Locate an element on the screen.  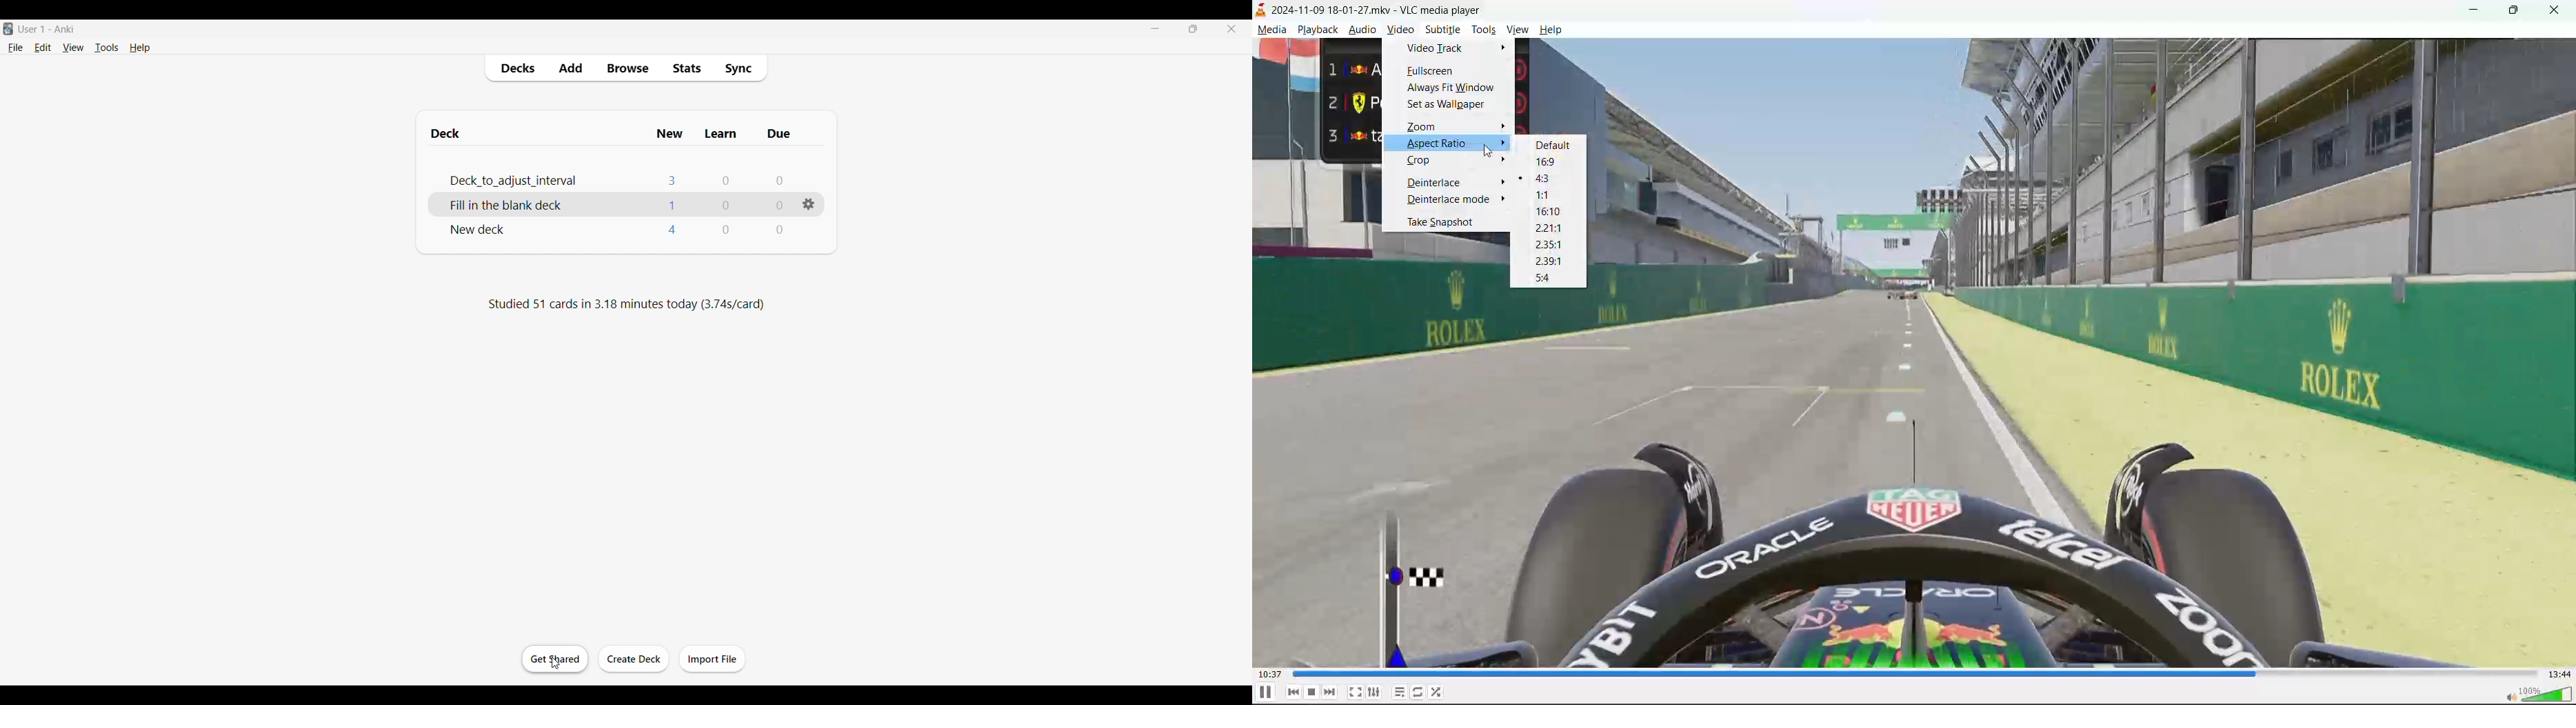
Studied 51 cards in 3.18 minutes today (3.74s/card) is located at coordinates (624, 306).